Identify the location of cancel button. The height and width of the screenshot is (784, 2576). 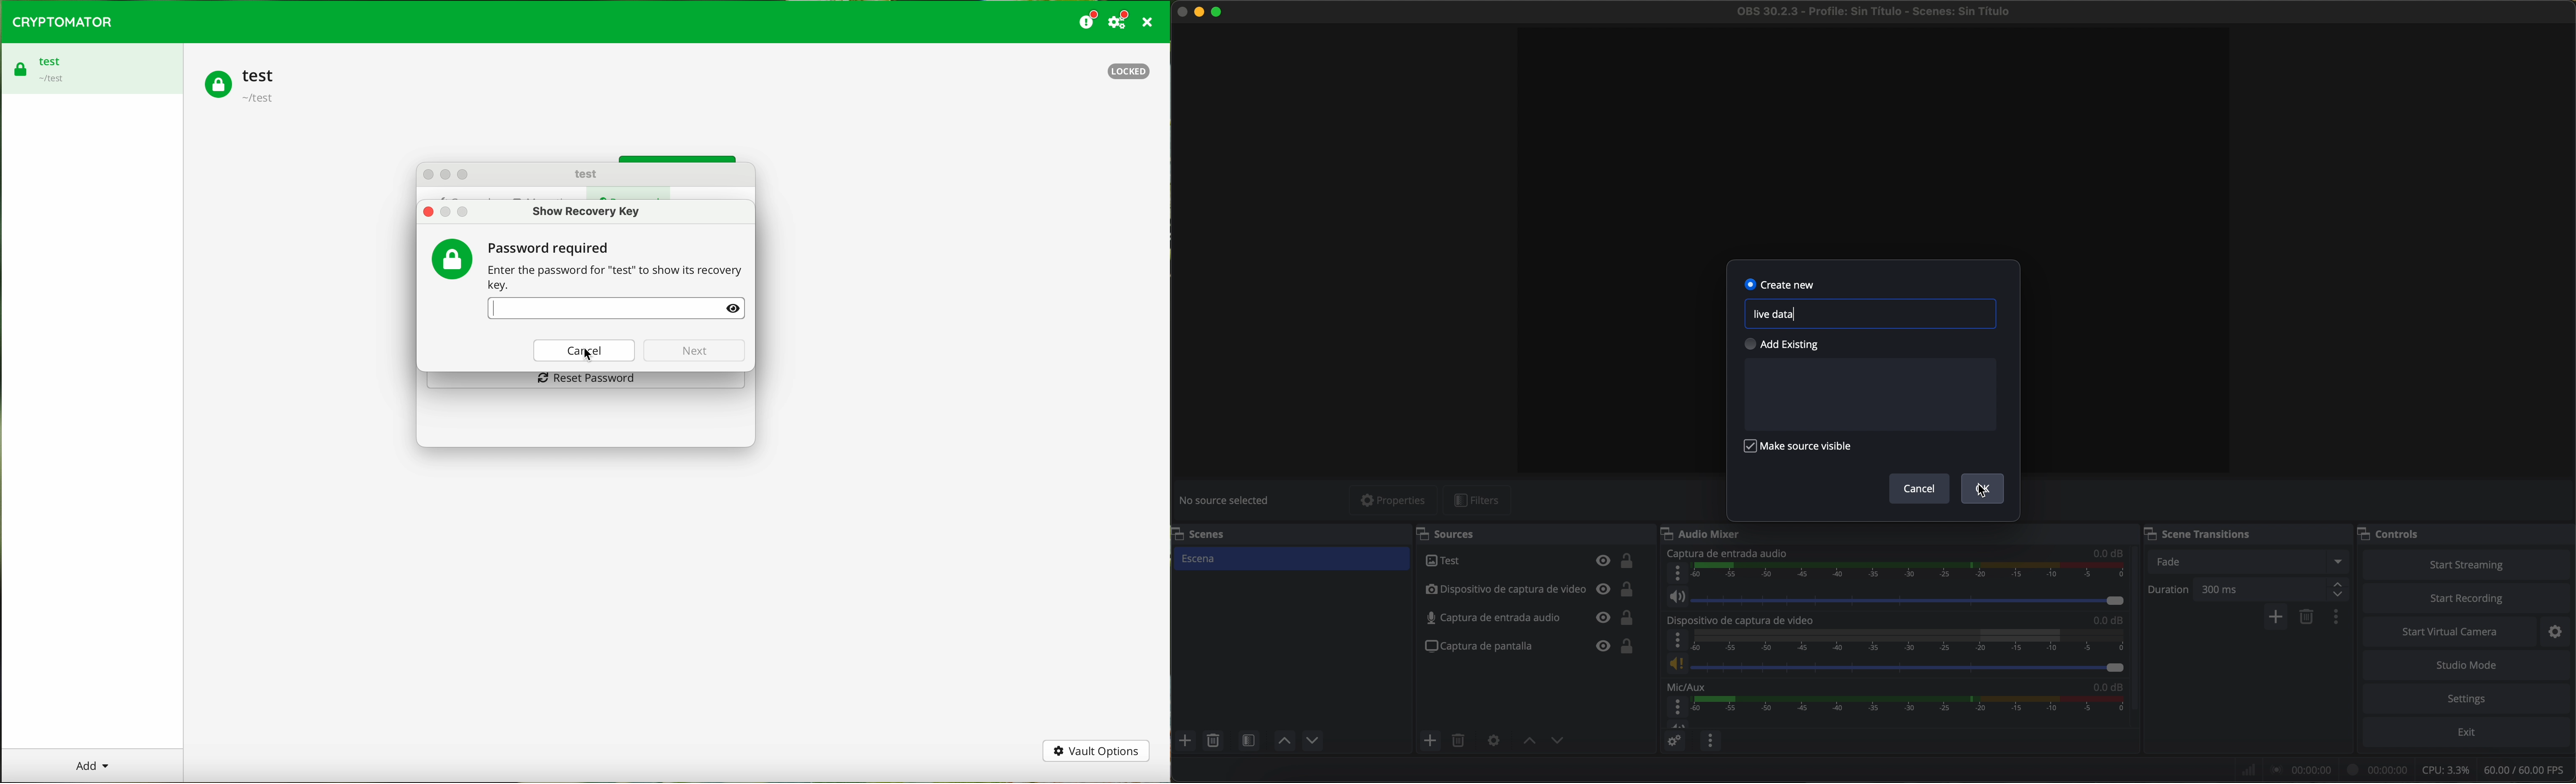
(1919, 489).